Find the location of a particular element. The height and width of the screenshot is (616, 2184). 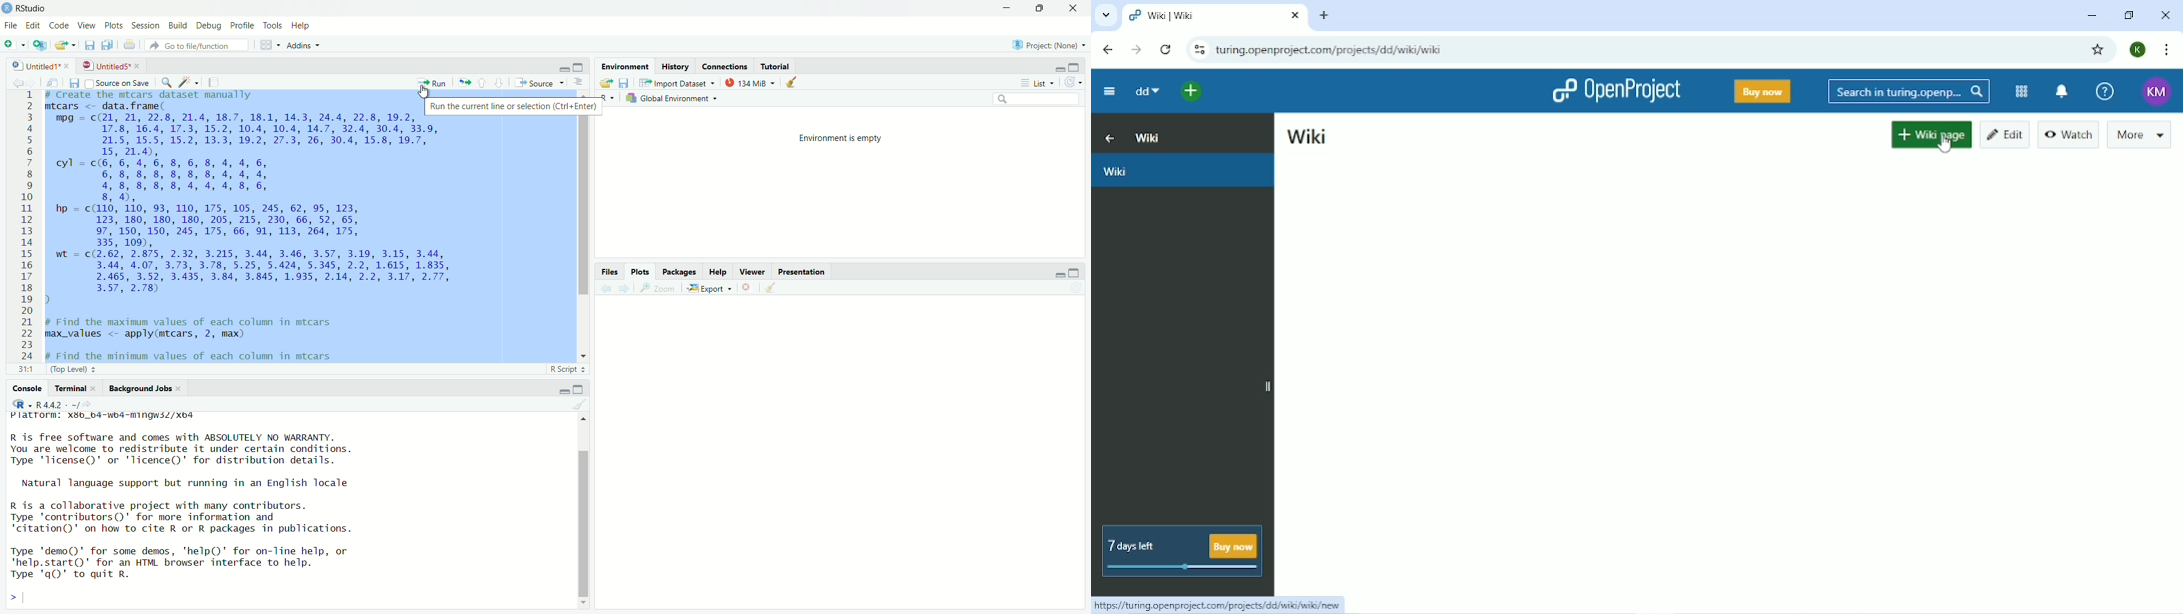

«3 Export + is located at coordinates (711, 288).